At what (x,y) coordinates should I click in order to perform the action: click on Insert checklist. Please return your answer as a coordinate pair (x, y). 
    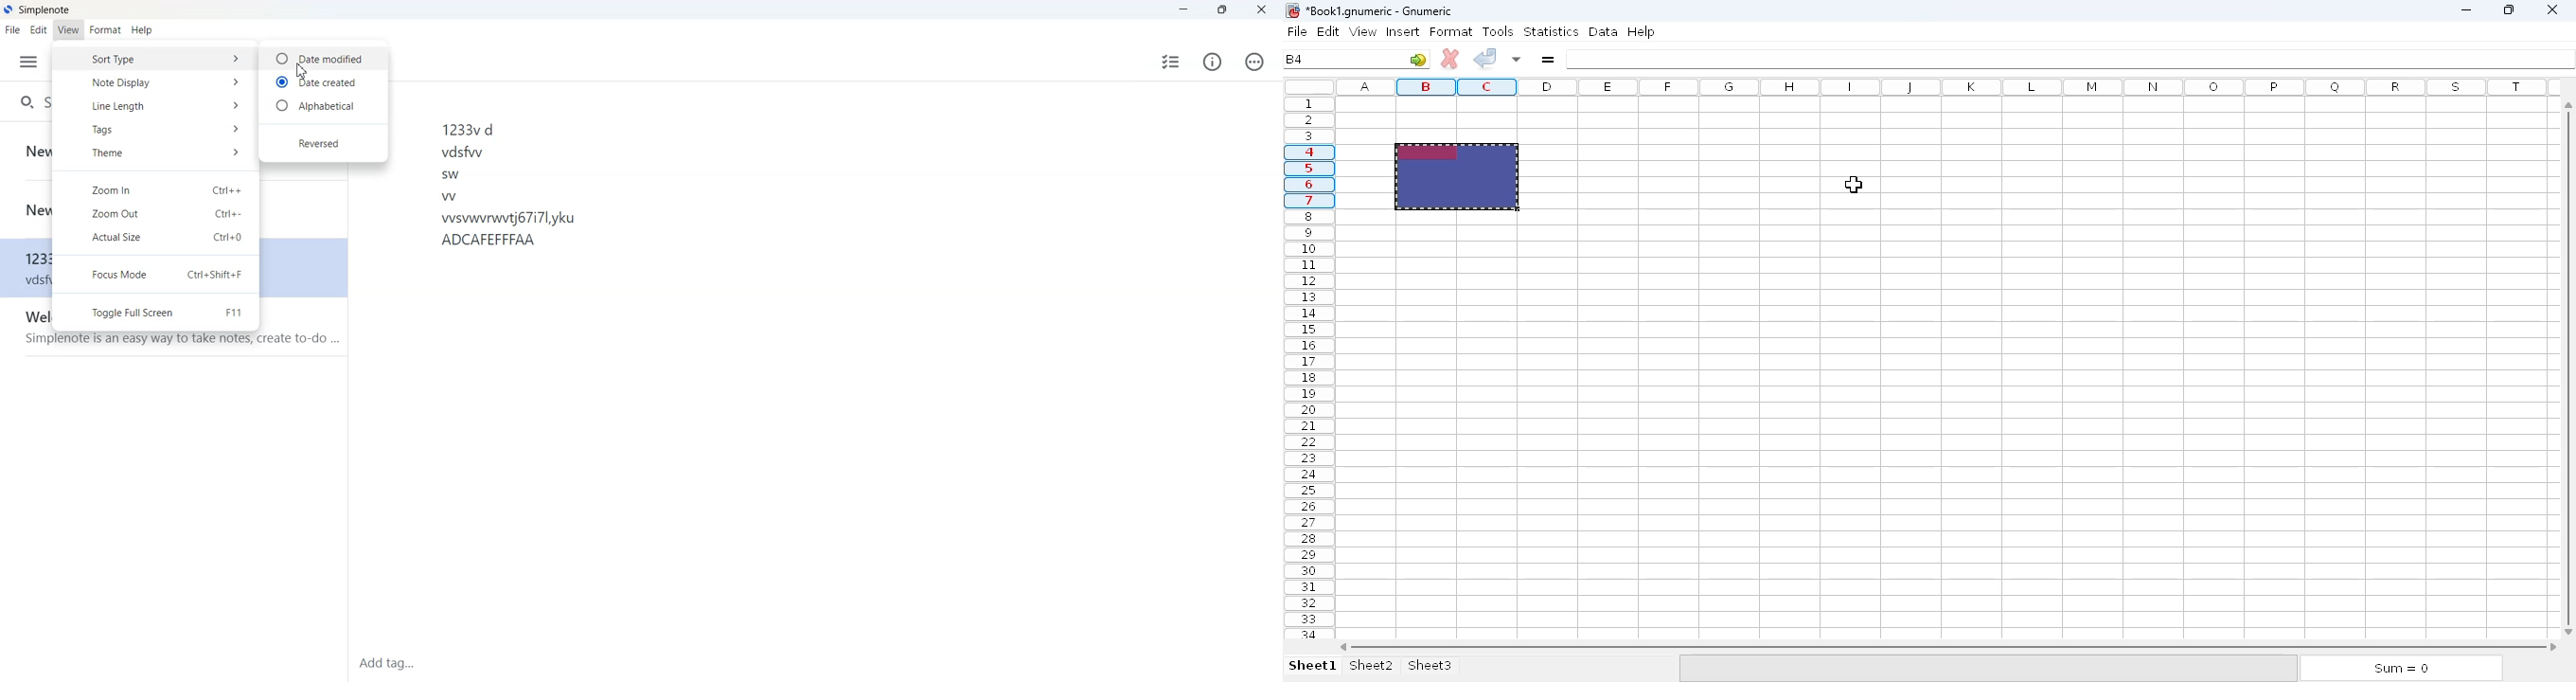
    Looking at the image, I should click on (1171, 62).